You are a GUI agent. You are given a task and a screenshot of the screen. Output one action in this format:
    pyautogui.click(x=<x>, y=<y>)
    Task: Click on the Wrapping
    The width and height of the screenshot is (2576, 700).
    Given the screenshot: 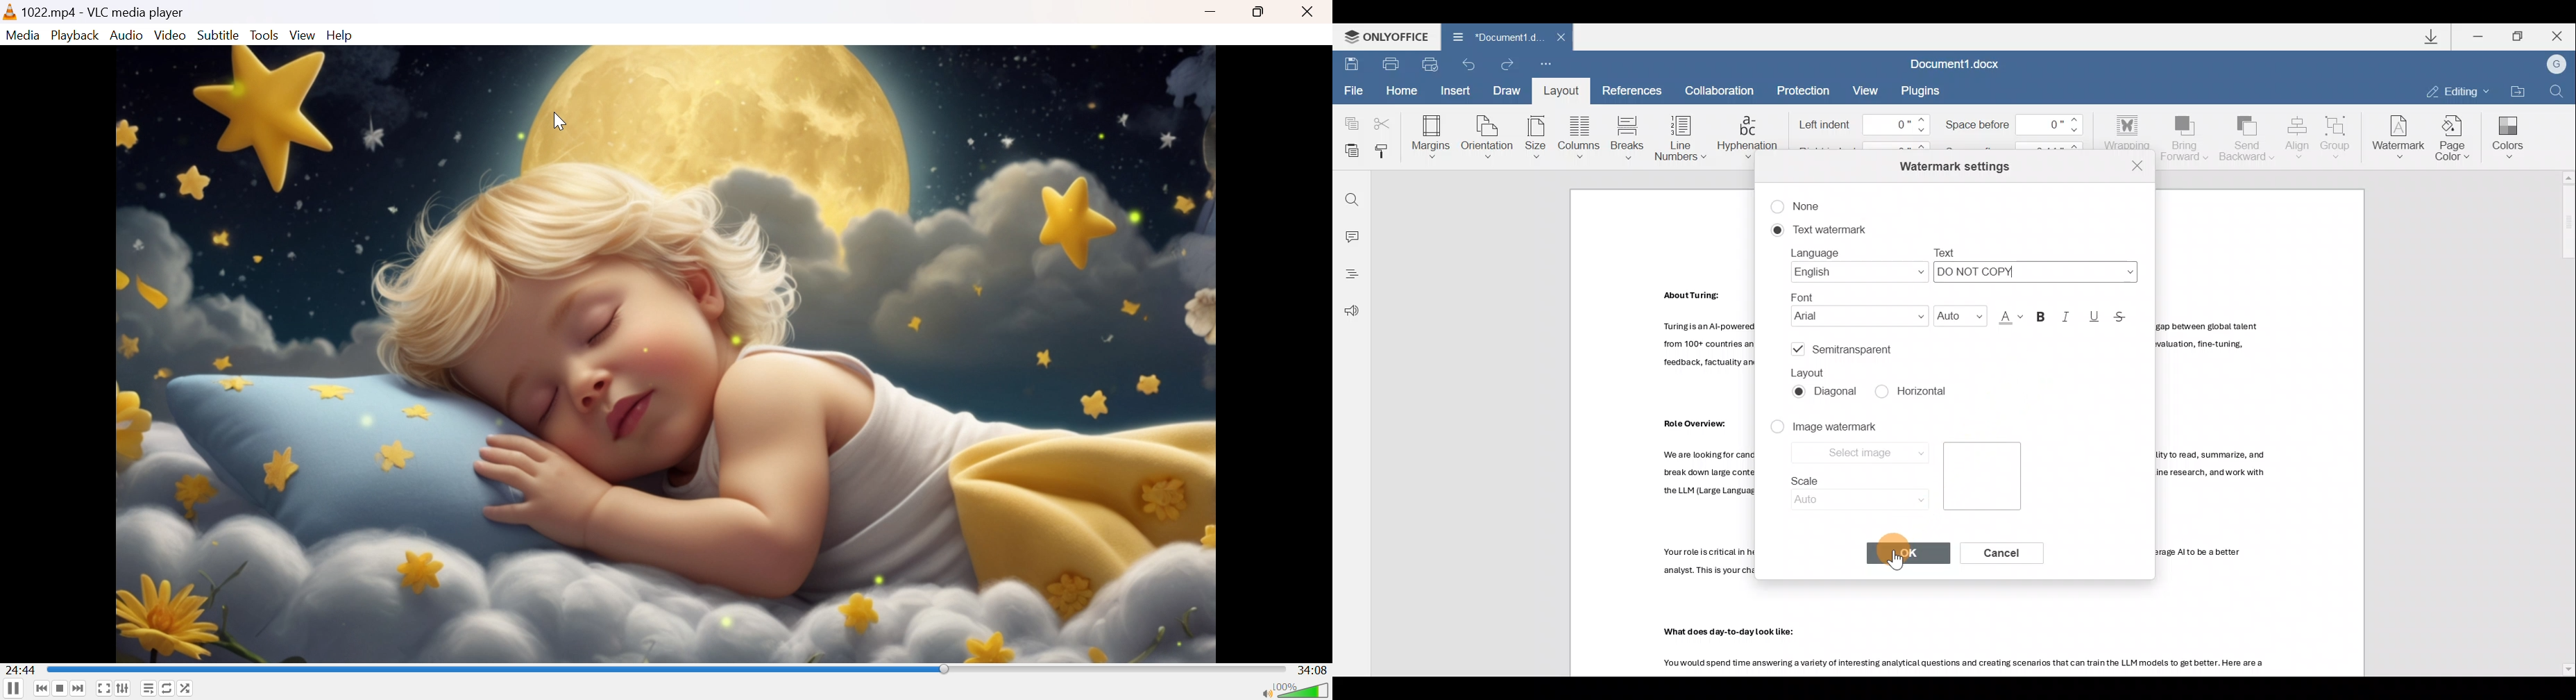 What is the action you would take?
    pyautogui.click(x=2125, y=128)
    